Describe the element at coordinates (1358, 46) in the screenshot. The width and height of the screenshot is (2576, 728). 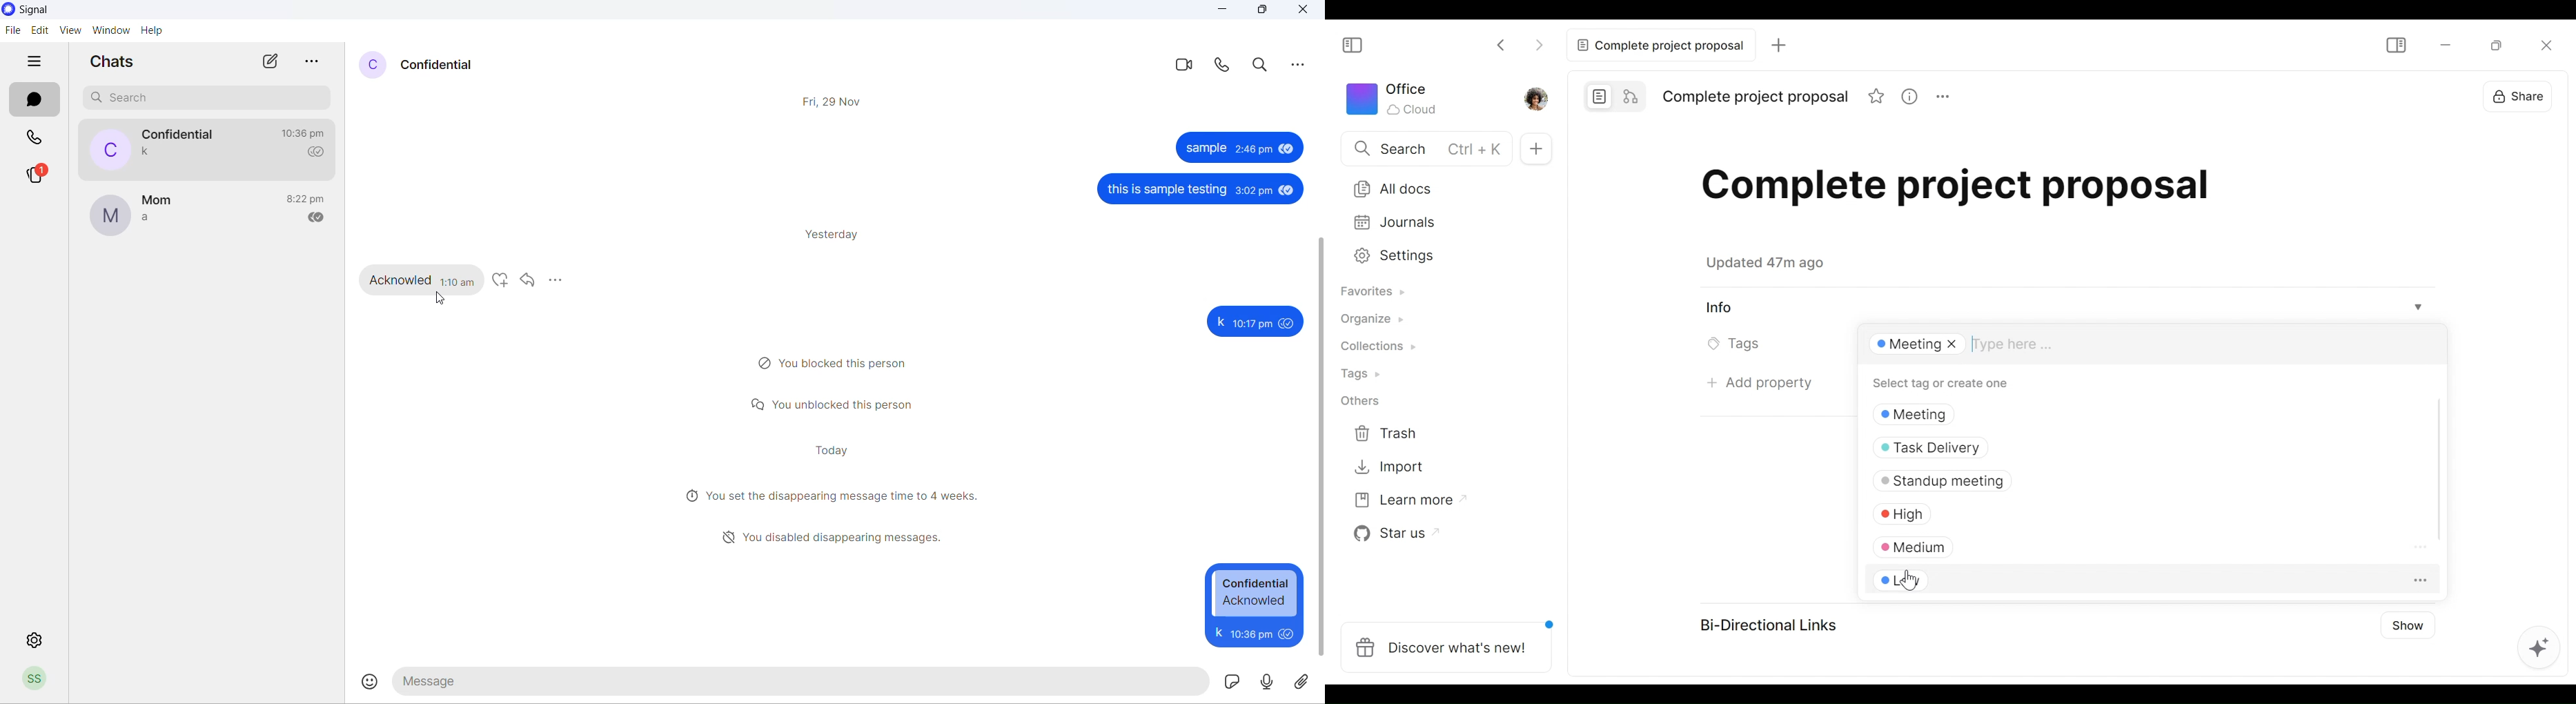
I see `Show/Hide Sidebar` at that location.